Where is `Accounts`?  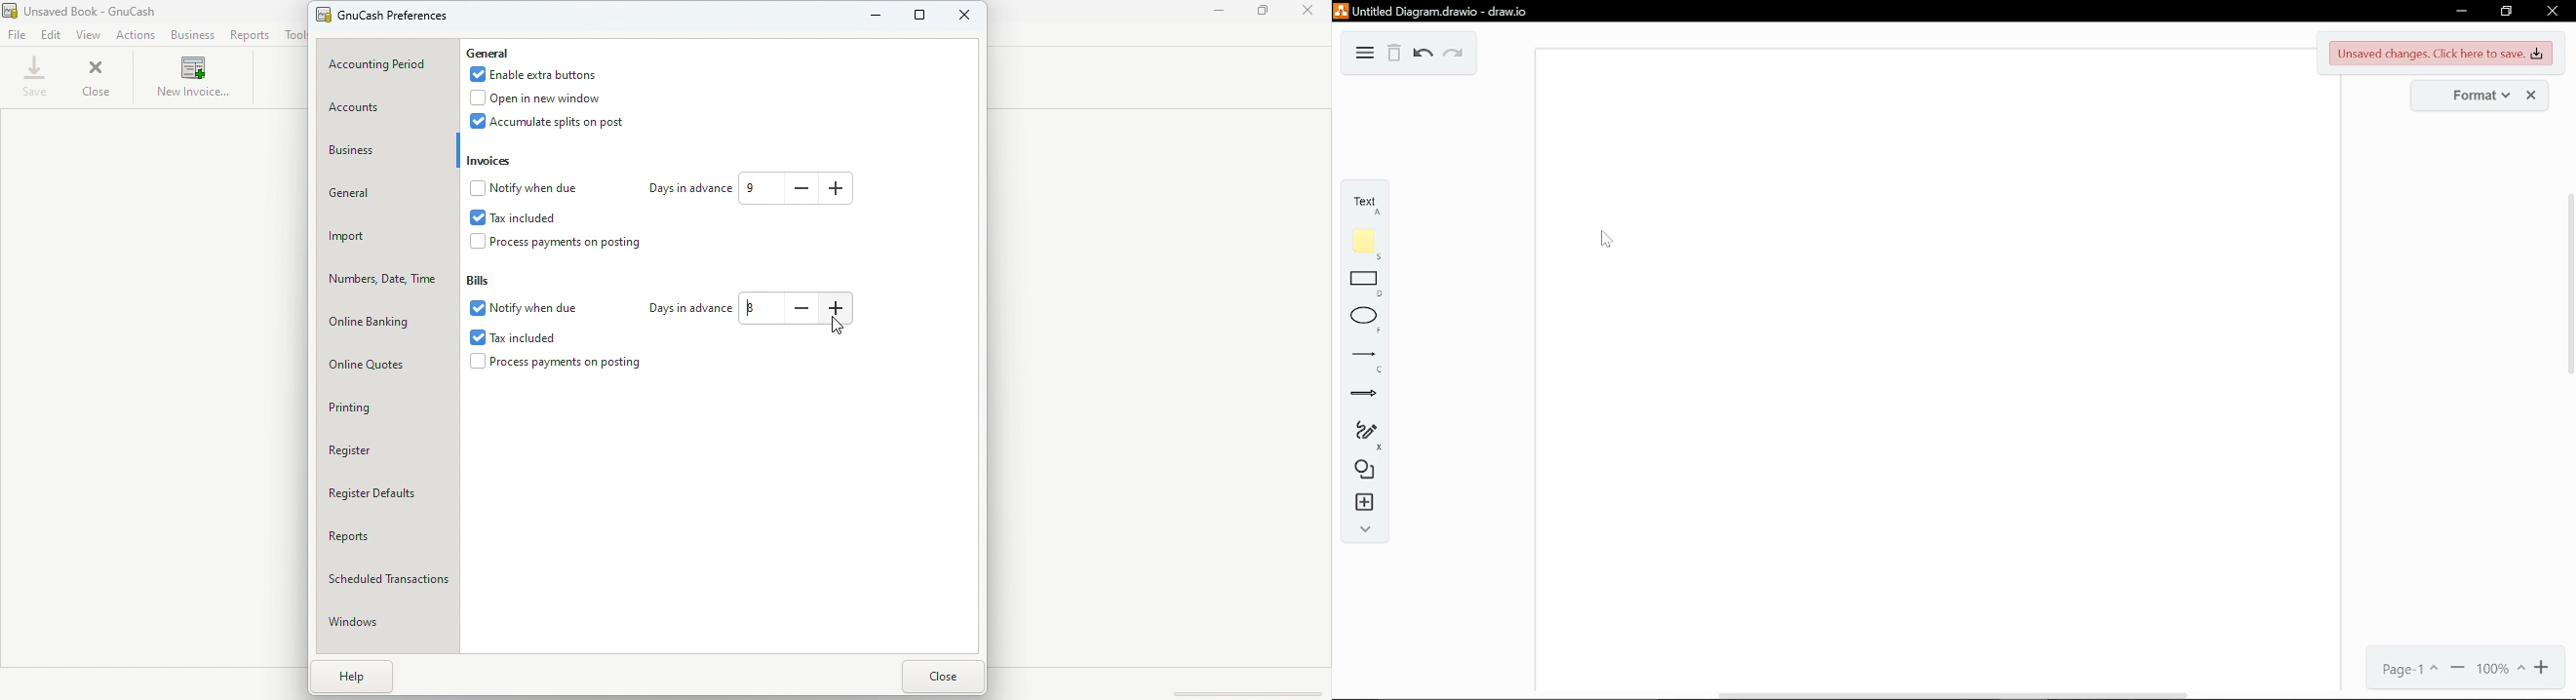 Accounts is located at coordinates (388, 109).